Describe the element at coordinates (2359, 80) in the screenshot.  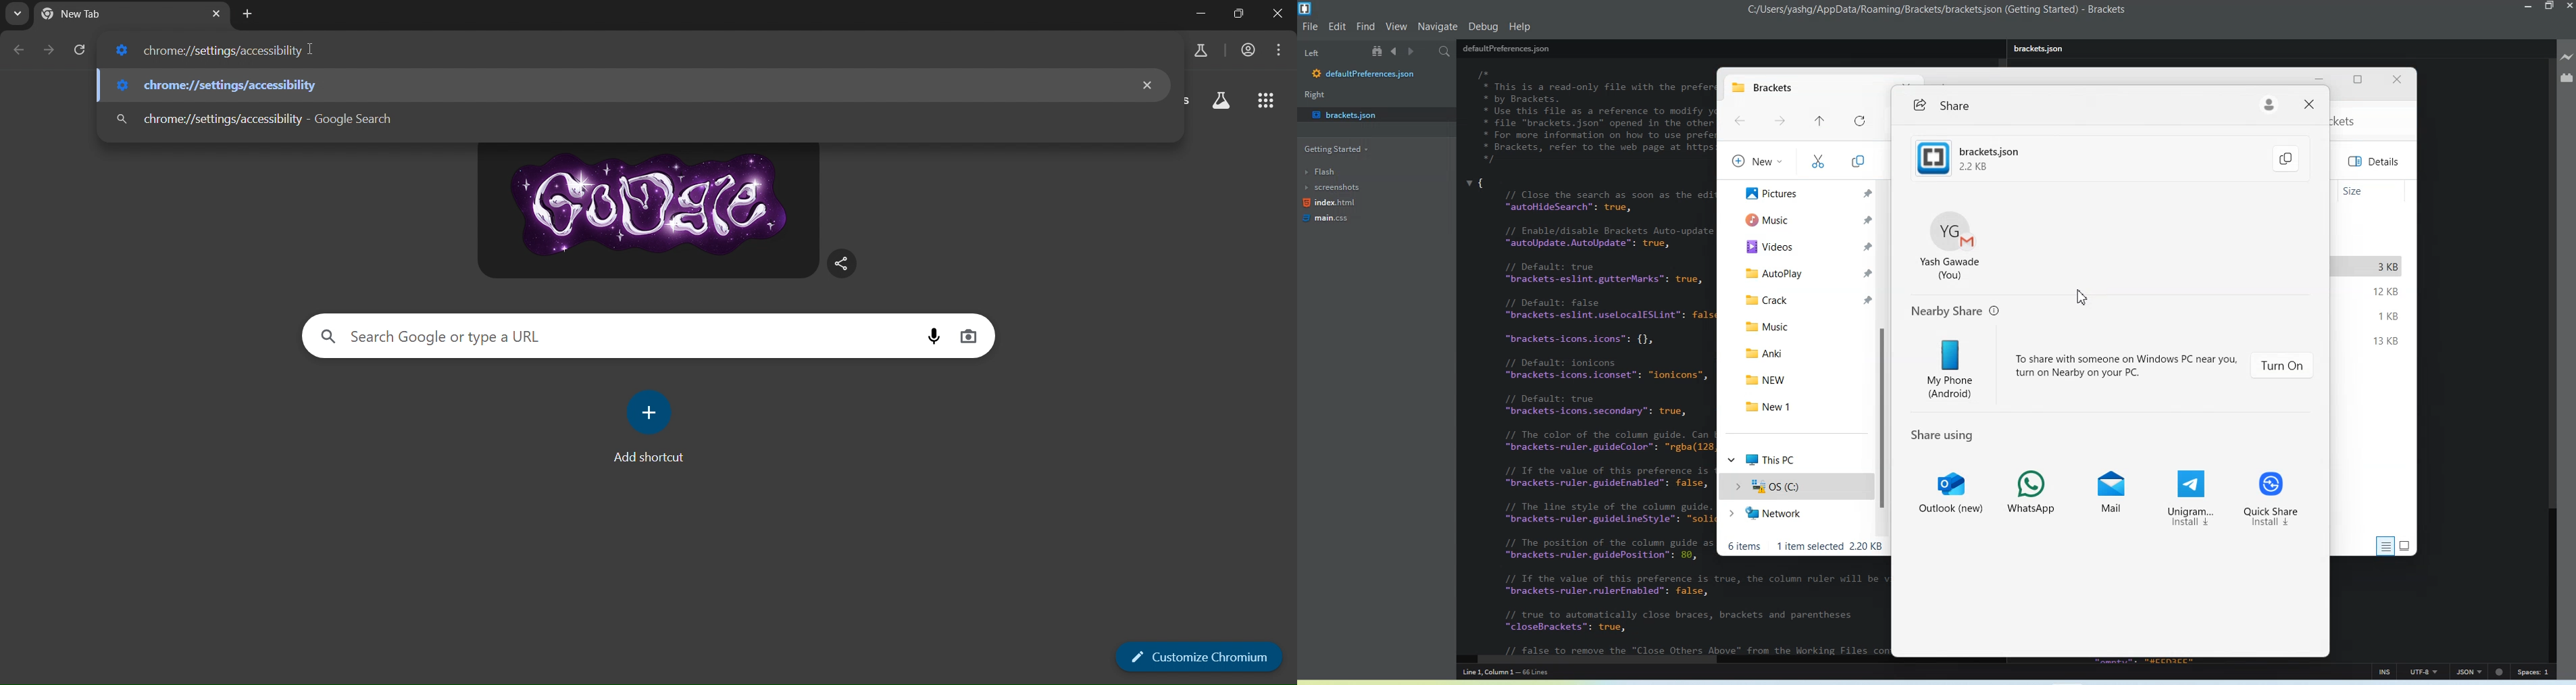
I see `Maximize` at that location.